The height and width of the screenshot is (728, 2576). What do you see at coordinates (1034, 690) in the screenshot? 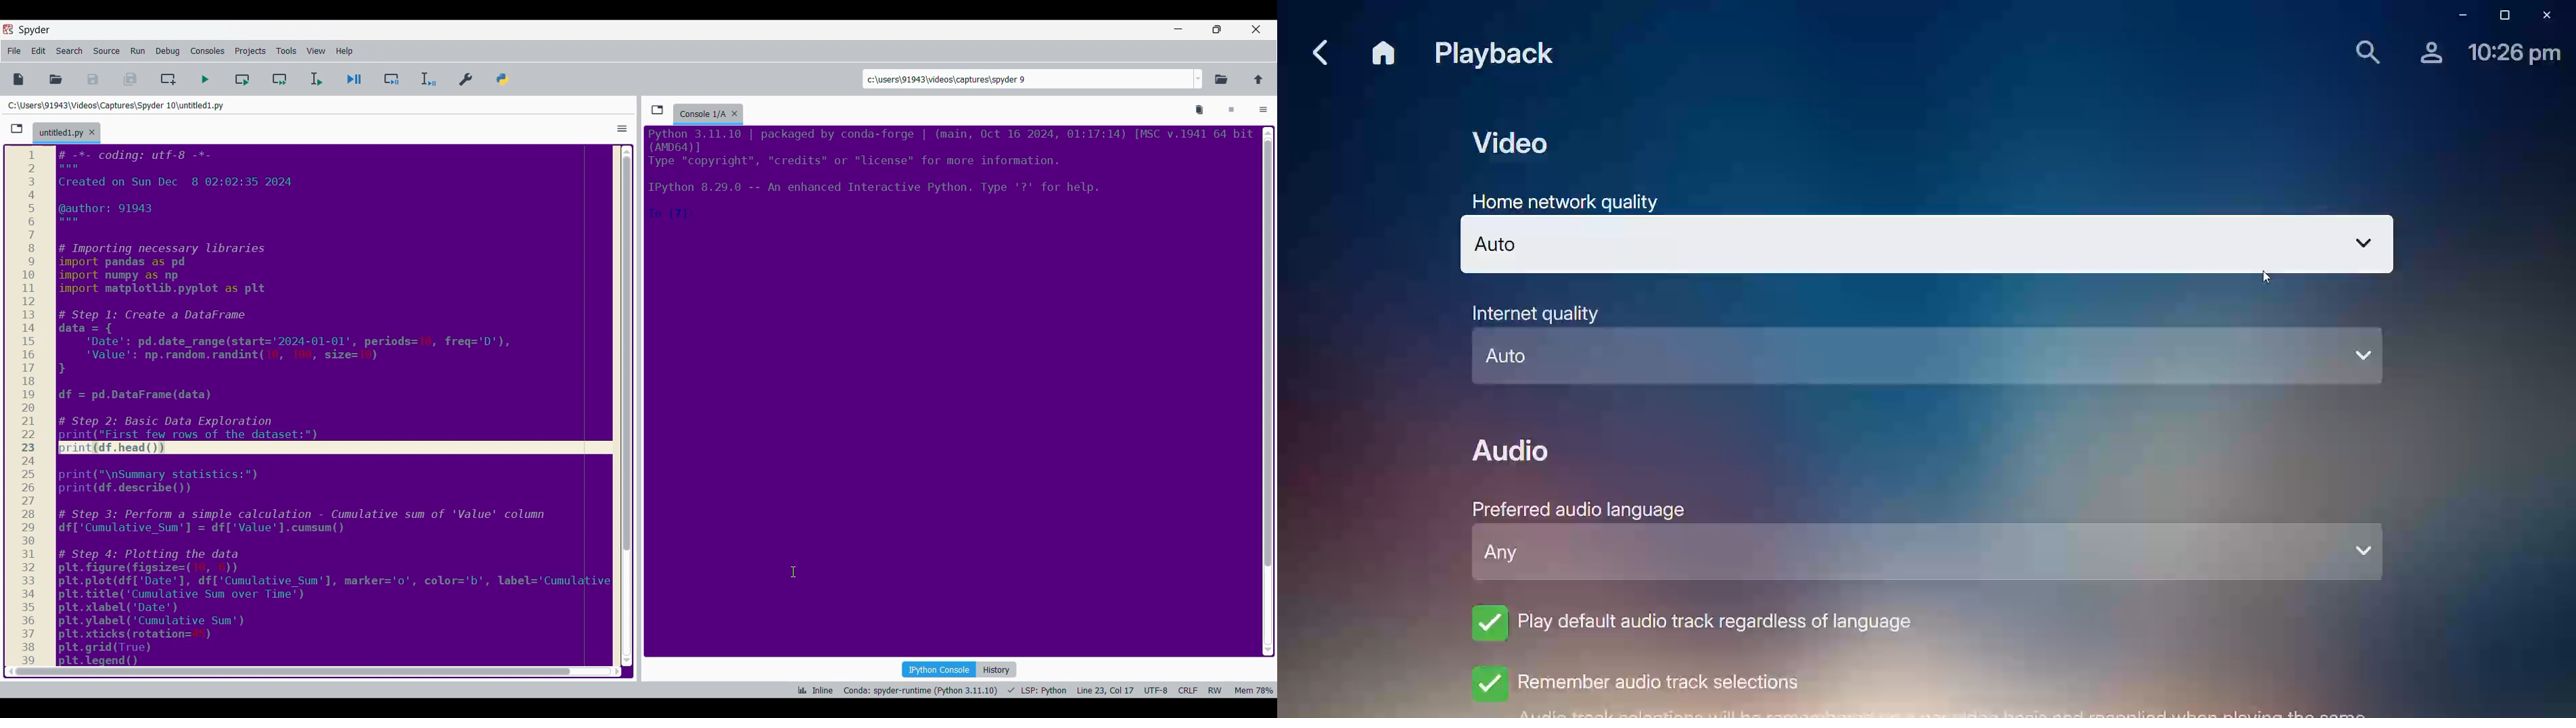
I see `Code details` at bounding box center [1034, 690].